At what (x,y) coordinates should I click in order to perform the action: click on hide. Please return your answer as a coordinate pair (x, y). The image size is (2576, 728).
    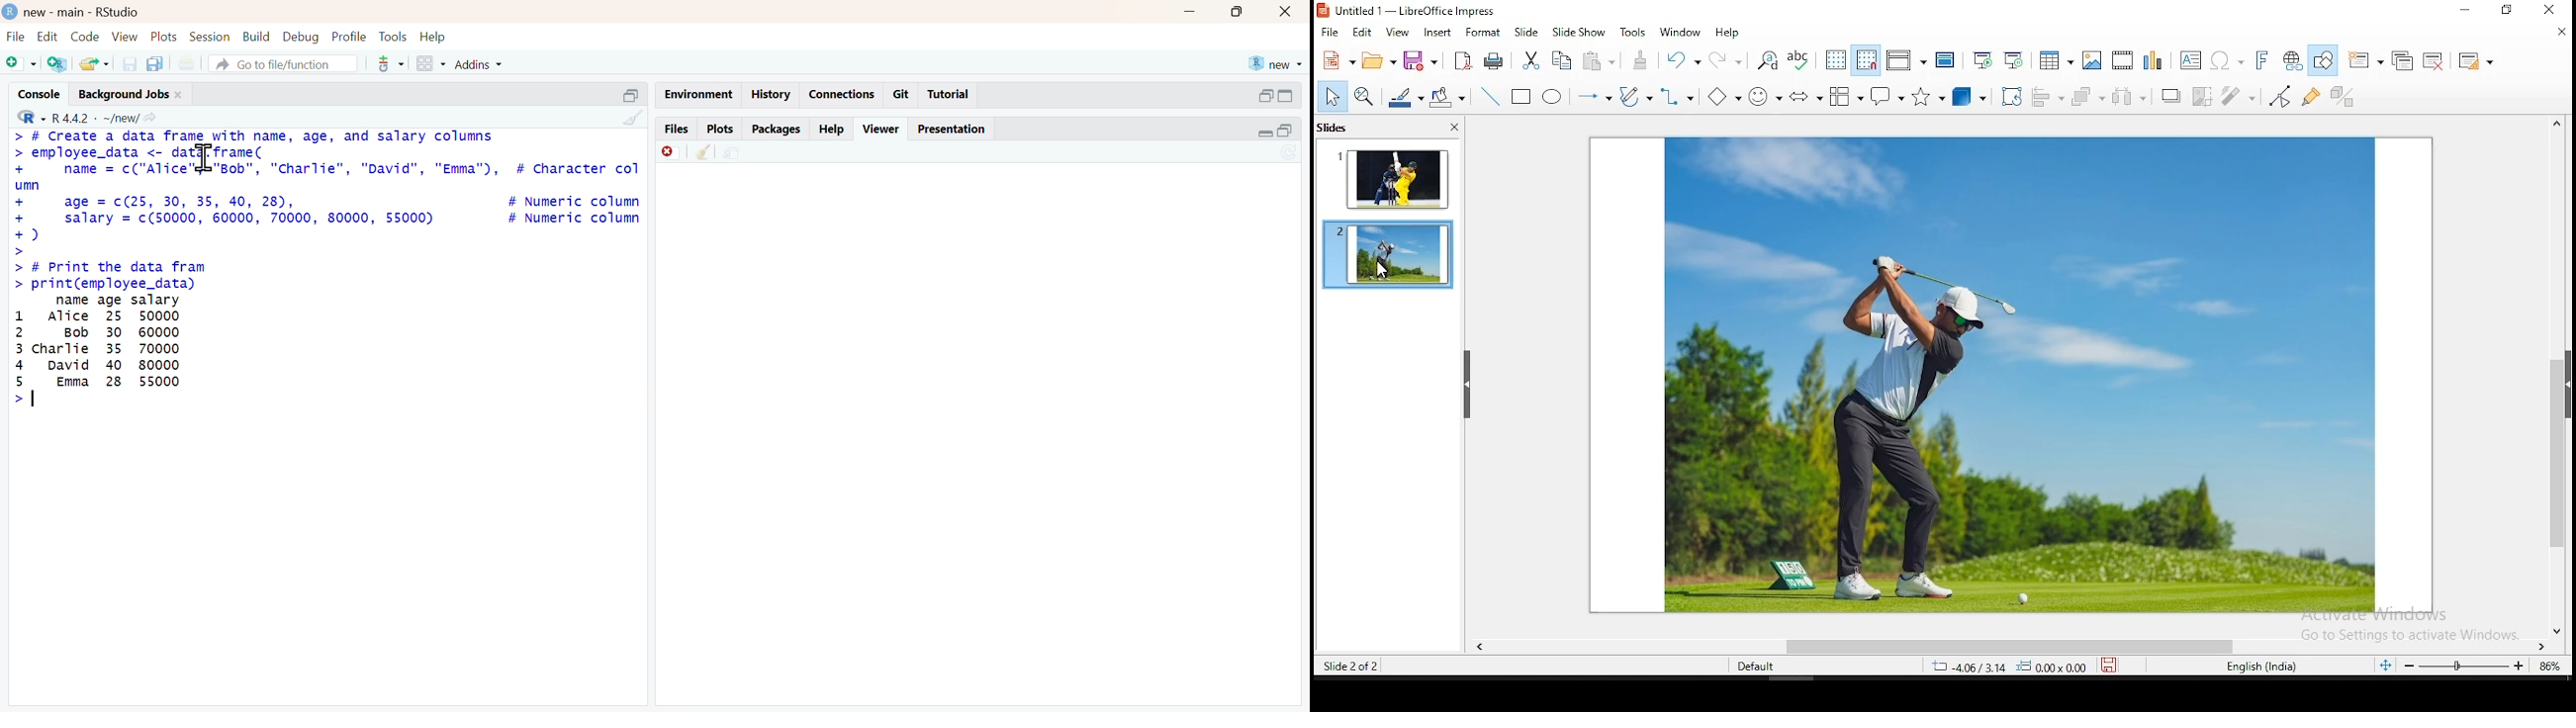
    Looking at the image, I should click on (1470, 386).